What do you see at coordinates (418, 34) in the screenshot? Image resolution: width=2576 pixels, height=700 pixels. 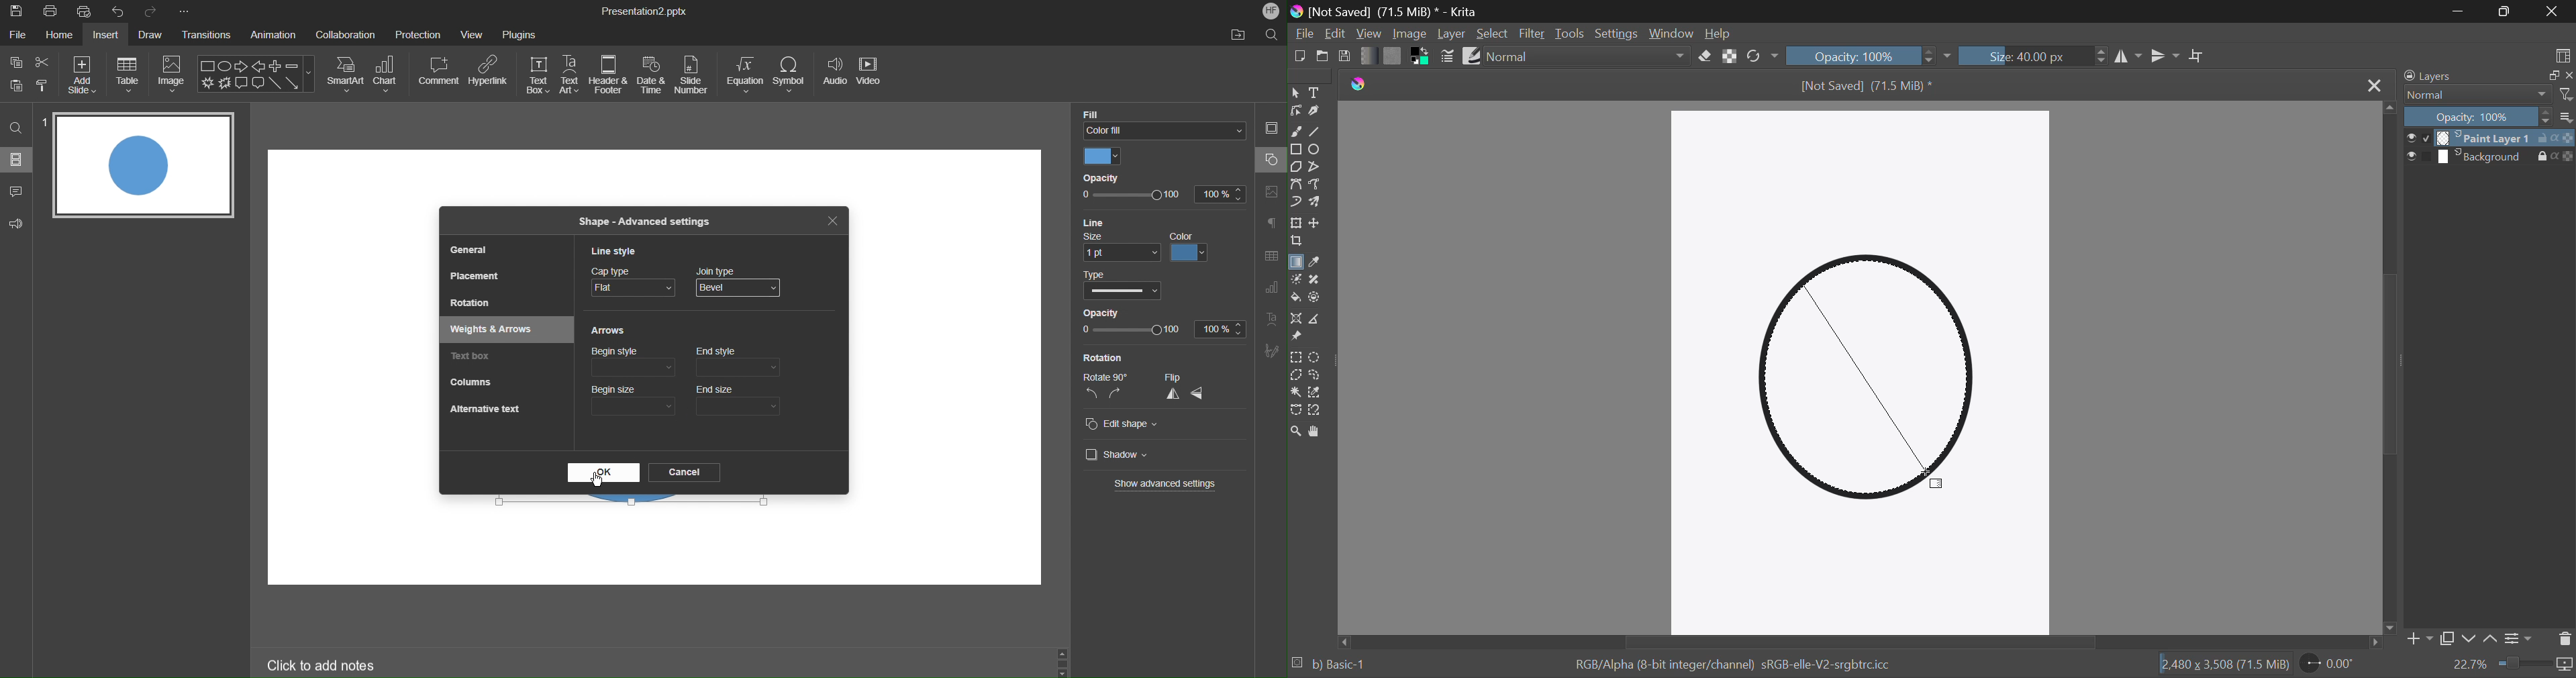 I see `Protection` at bounding box center [418, 34].